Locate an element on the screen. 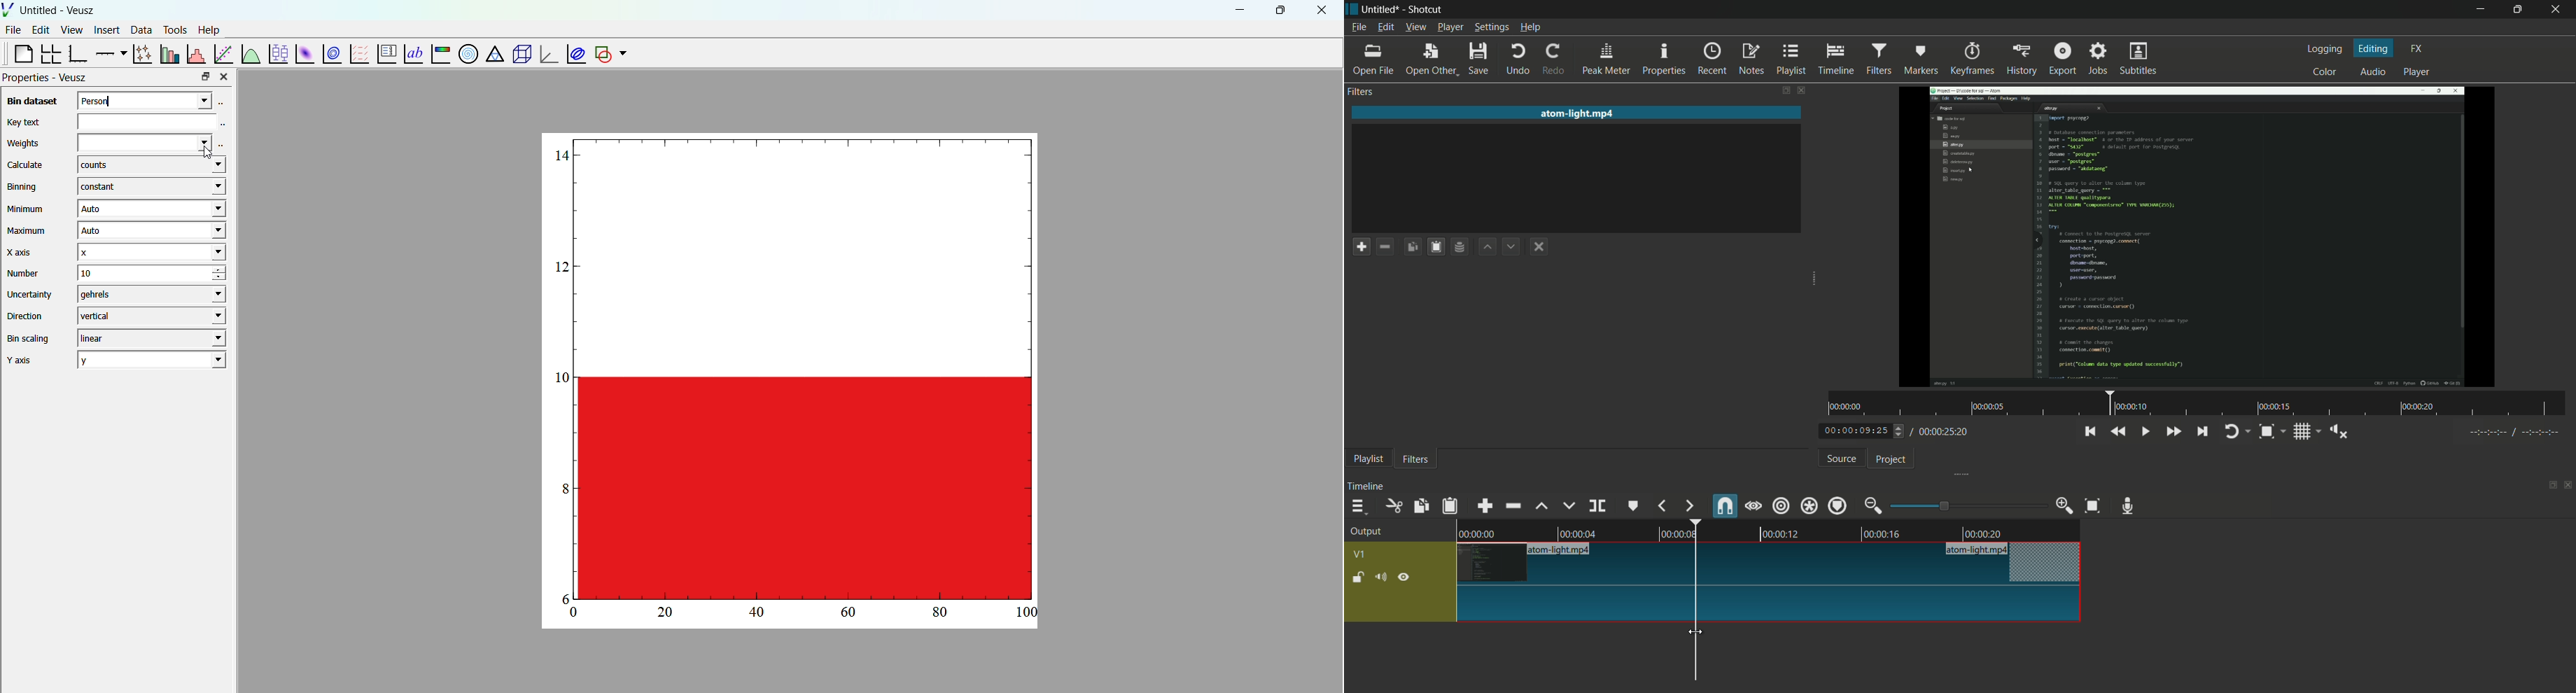 Image resolution: width=2576 pixels, height=700 pixels. snap is located at coordinates (1723, 505).